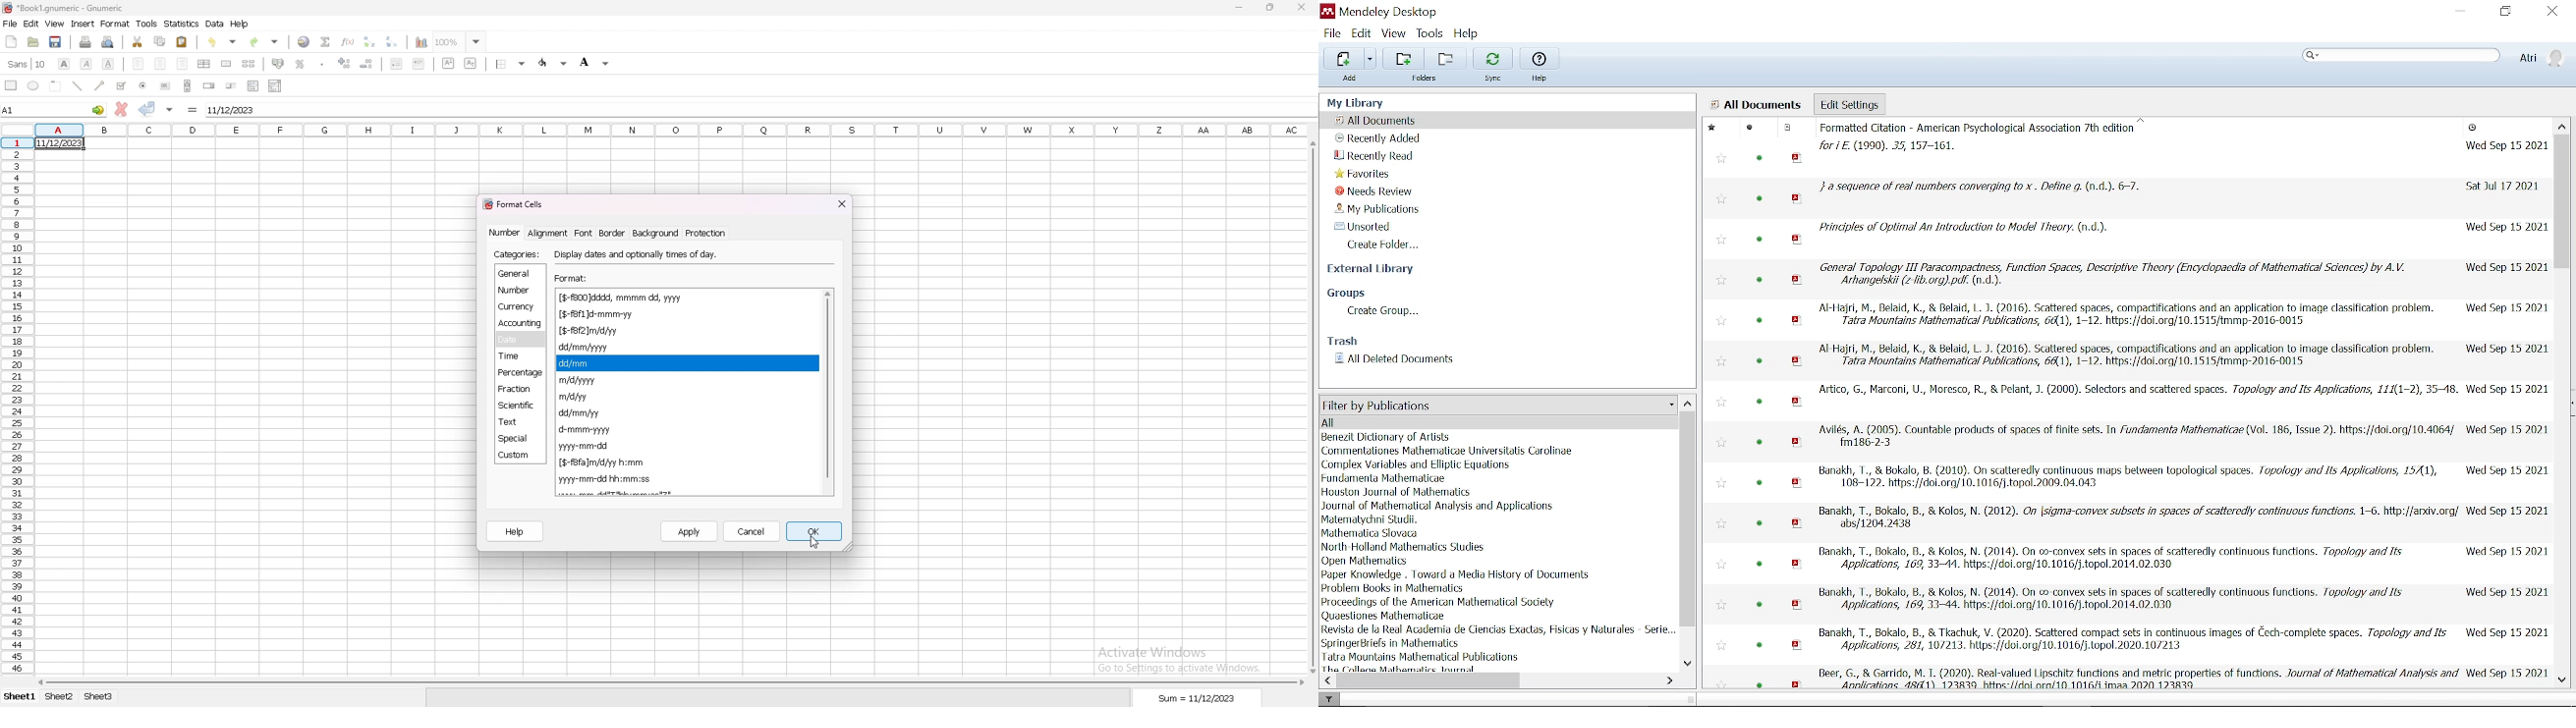 Image resolution: width=2576 pixels, height=728 pixels. Describe the element at coordinates (554, 63) in the screenshot. I see `foreground` at that location.